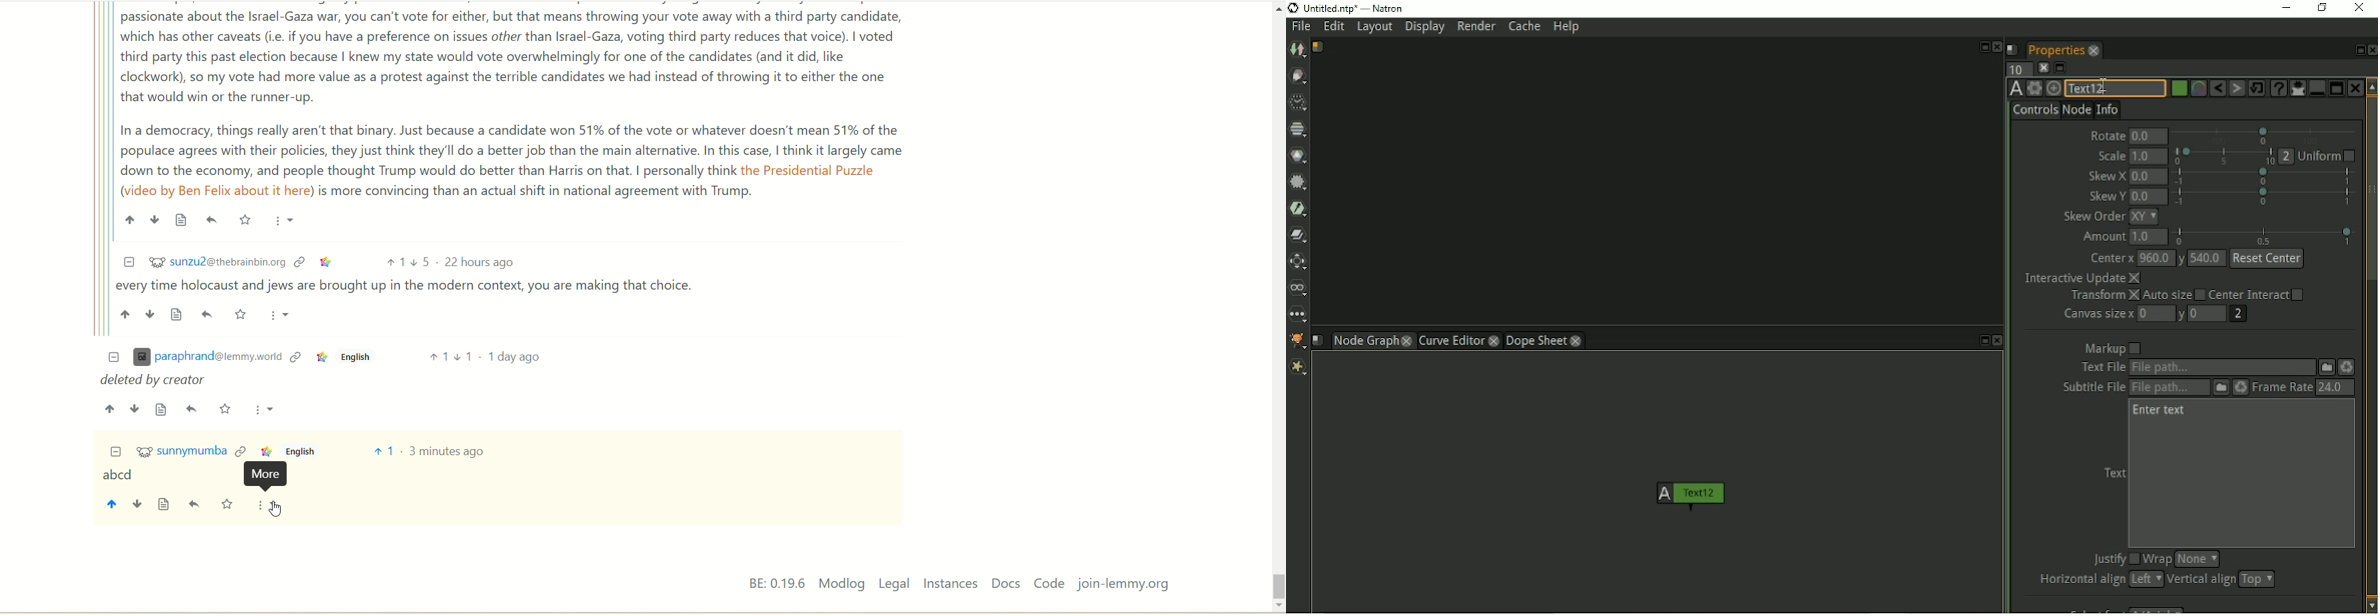  Describe the element at coordinates (116, 452) in the screenshot. I see `Collapse` at that location.